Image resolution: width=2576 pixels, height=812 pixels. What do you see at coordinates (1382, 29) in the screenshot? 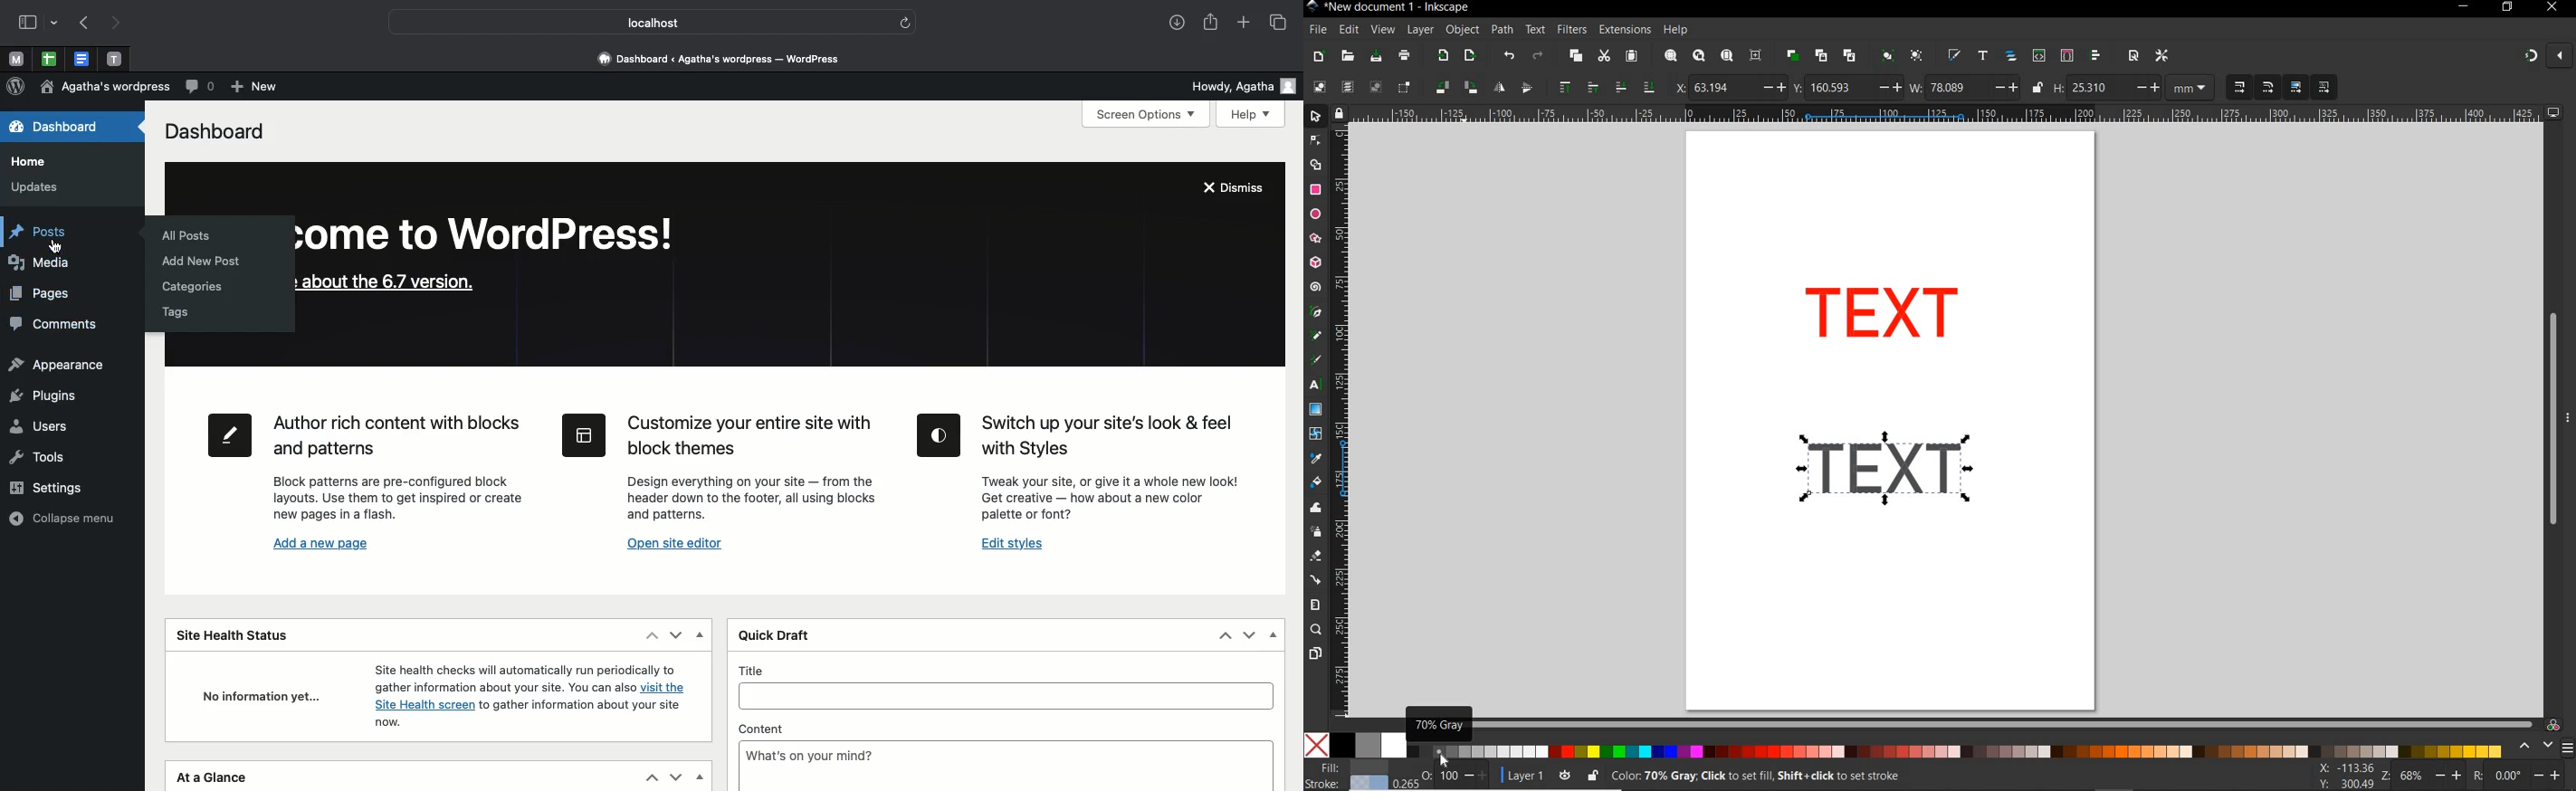
I see `view` at bounding box center [1382, 29].